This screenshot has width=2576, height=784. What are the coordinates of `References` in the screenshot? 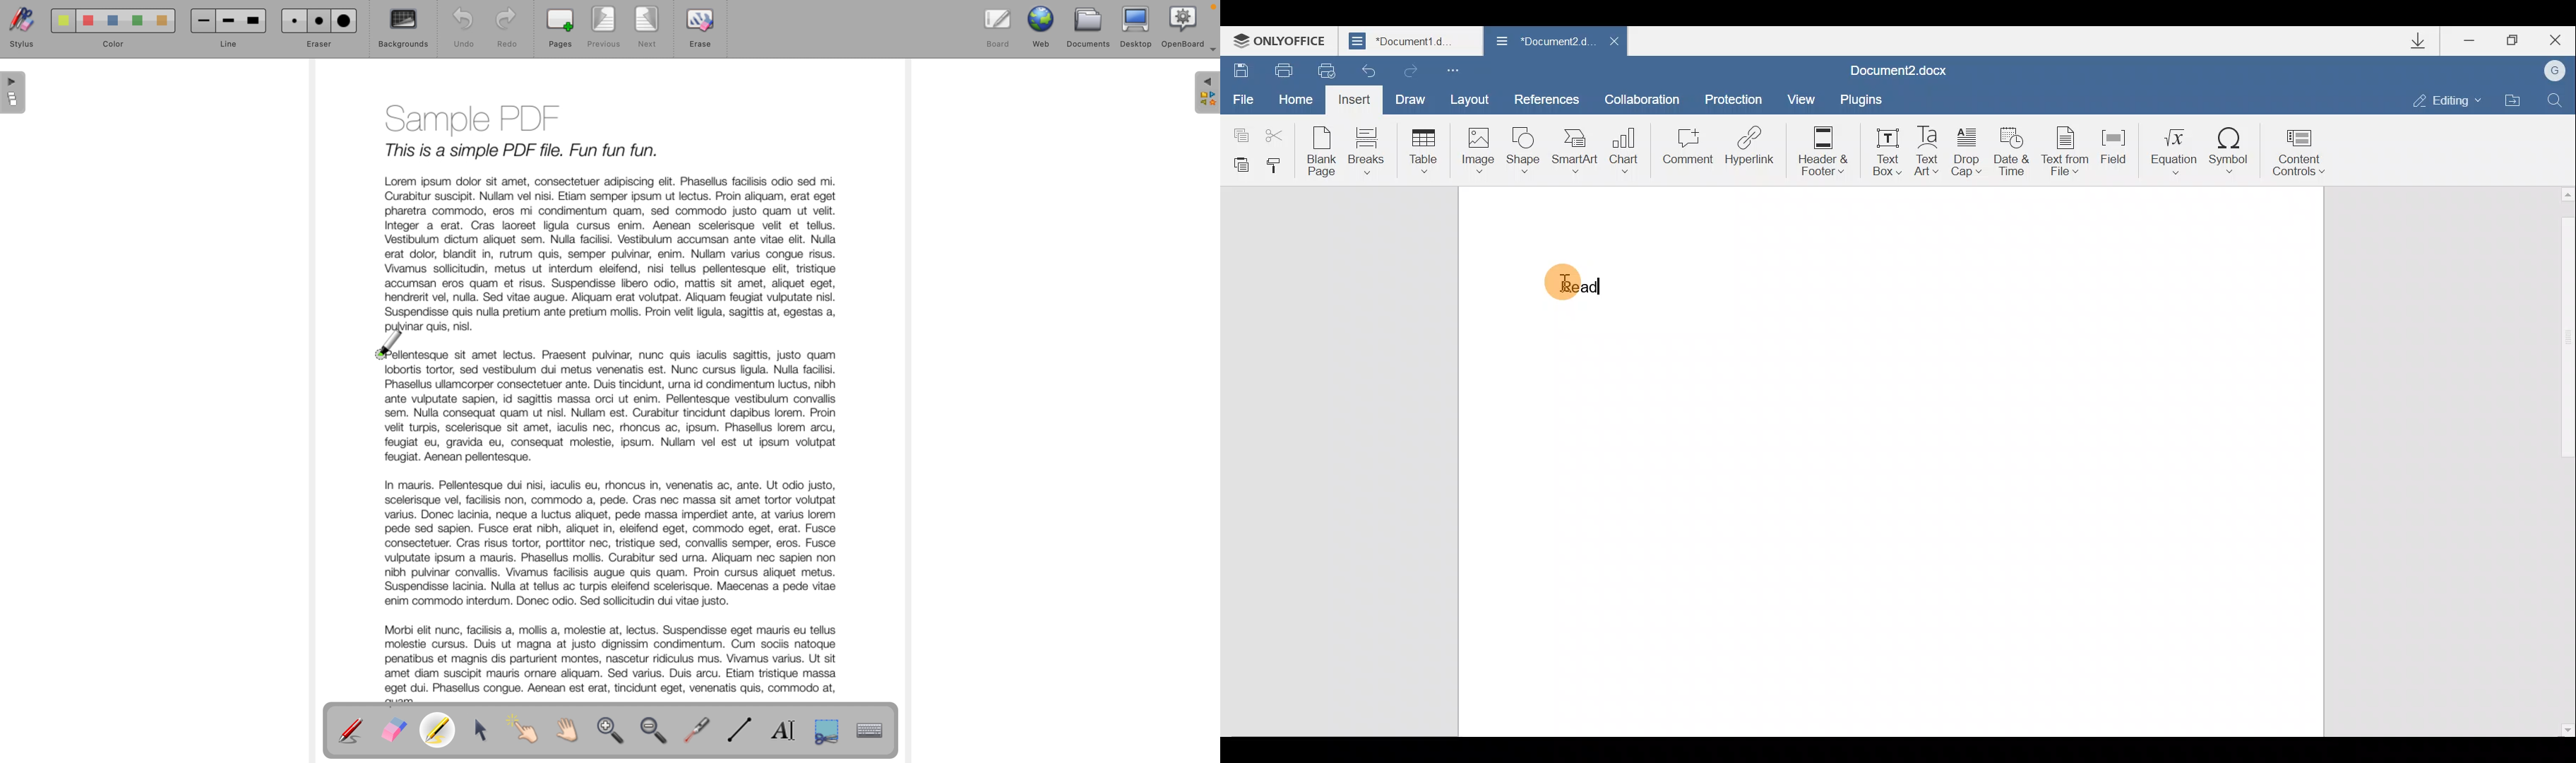 It's located at (1547, 98).